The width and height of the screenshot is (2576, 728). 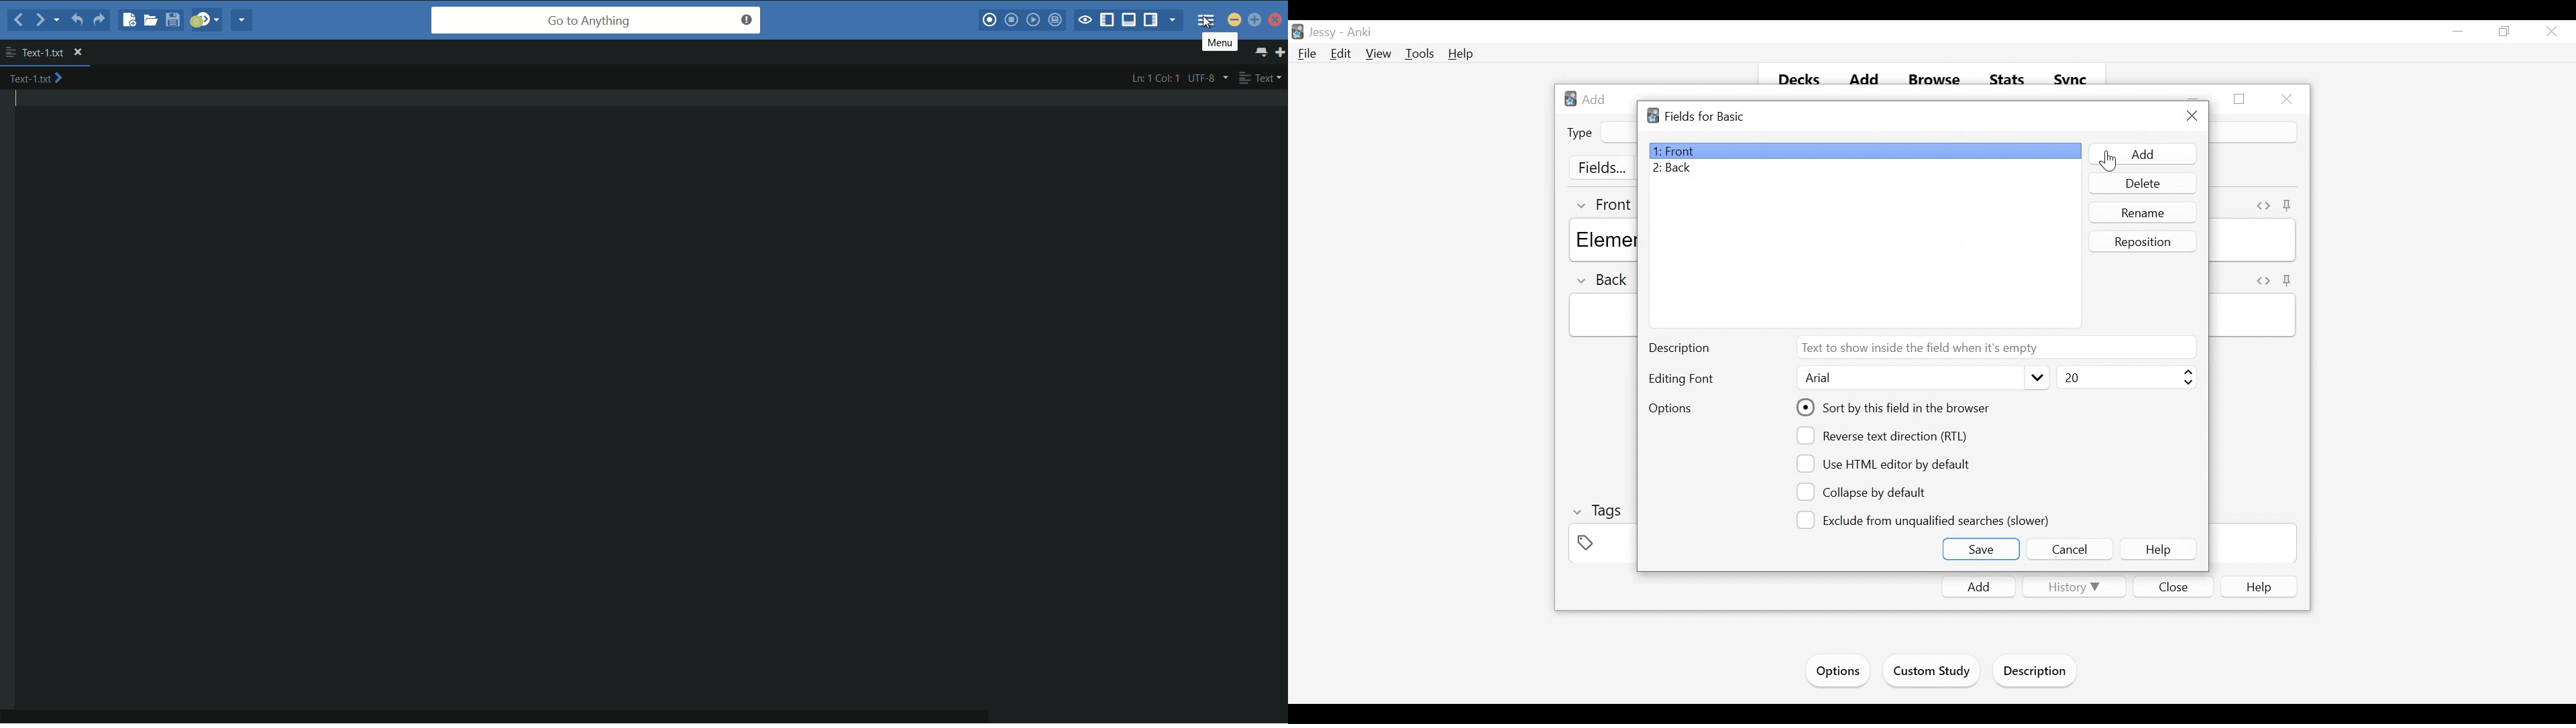 I want to click on Options, so click(x=1836, y=671).